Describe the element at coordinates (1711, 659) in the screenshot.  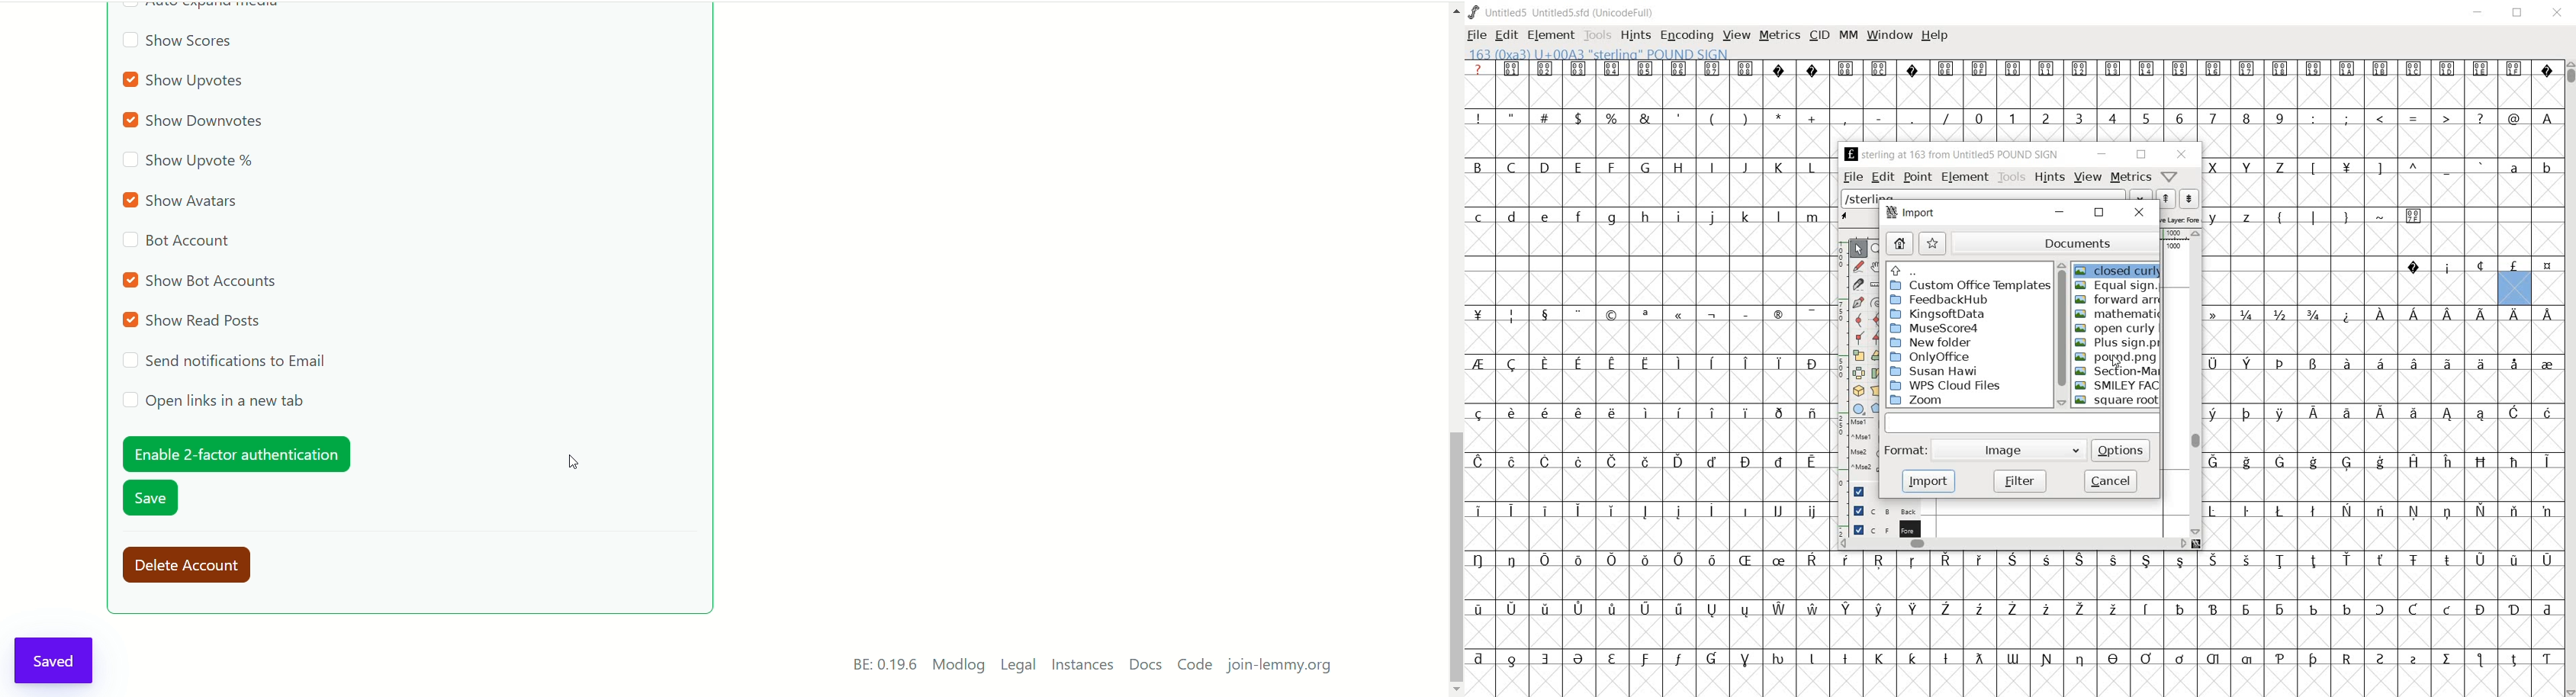
I see `Symbol` at that location.